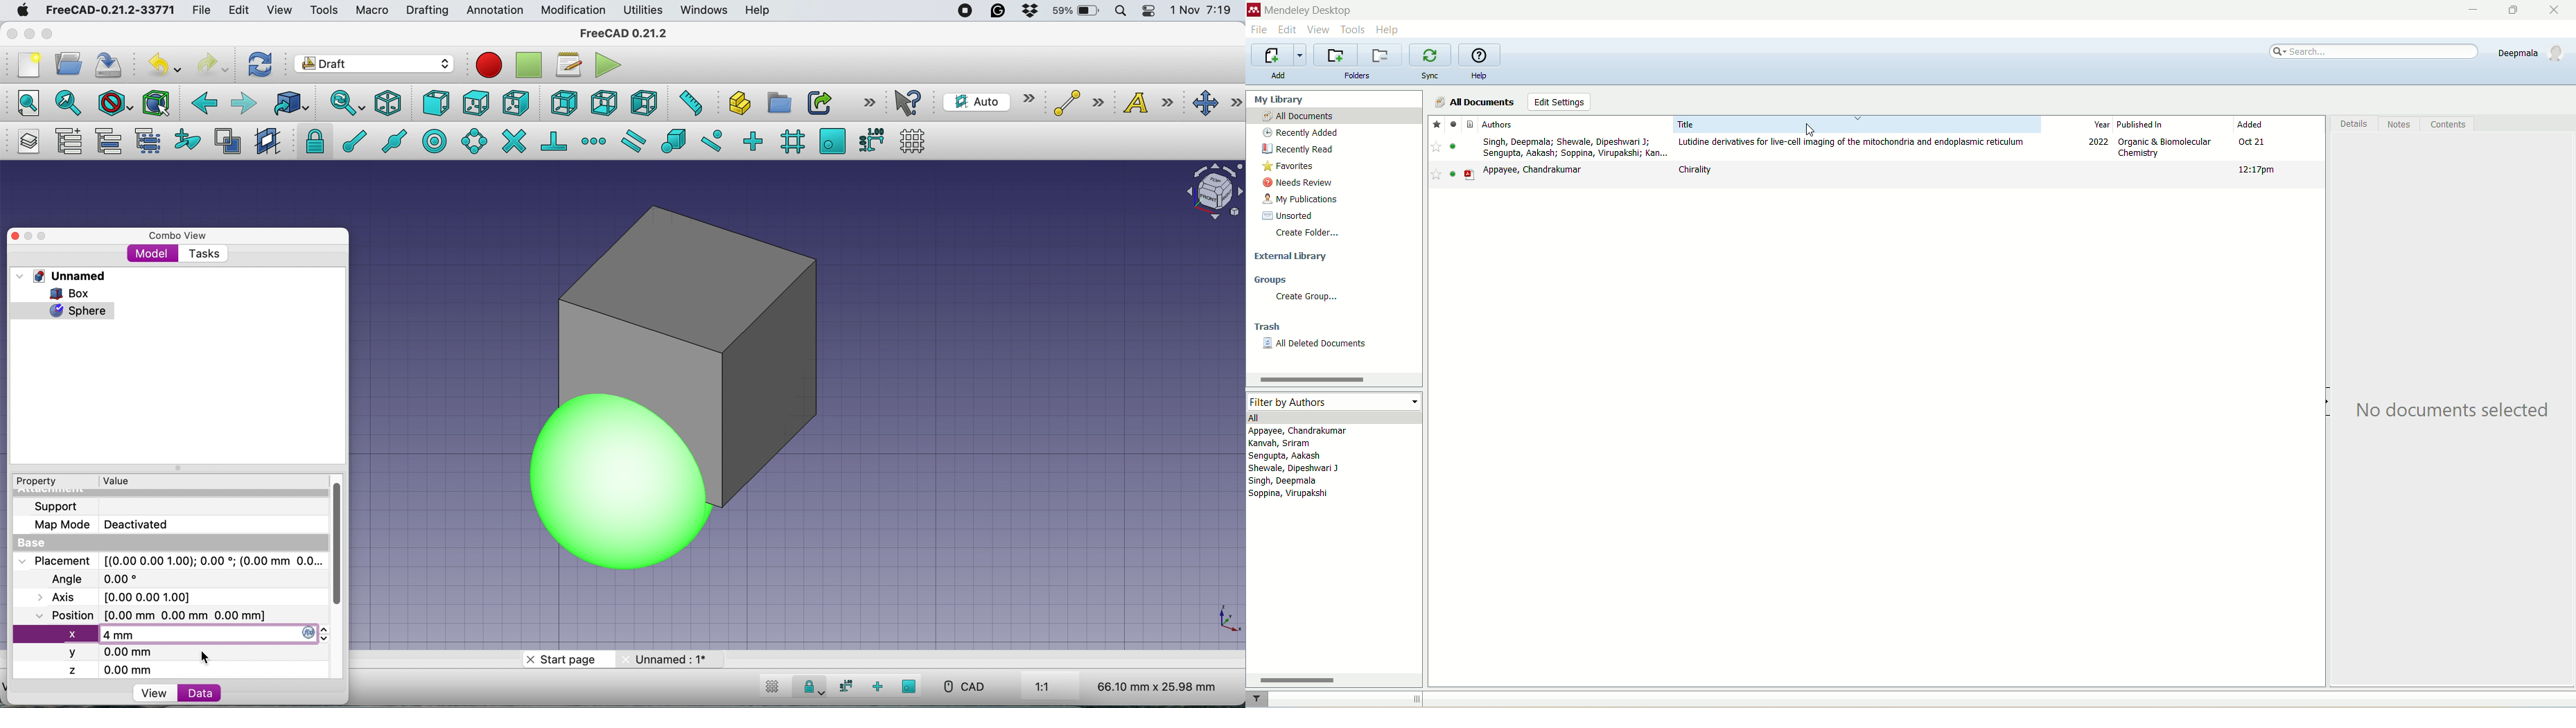  I want to click on file, so click(201, 11).